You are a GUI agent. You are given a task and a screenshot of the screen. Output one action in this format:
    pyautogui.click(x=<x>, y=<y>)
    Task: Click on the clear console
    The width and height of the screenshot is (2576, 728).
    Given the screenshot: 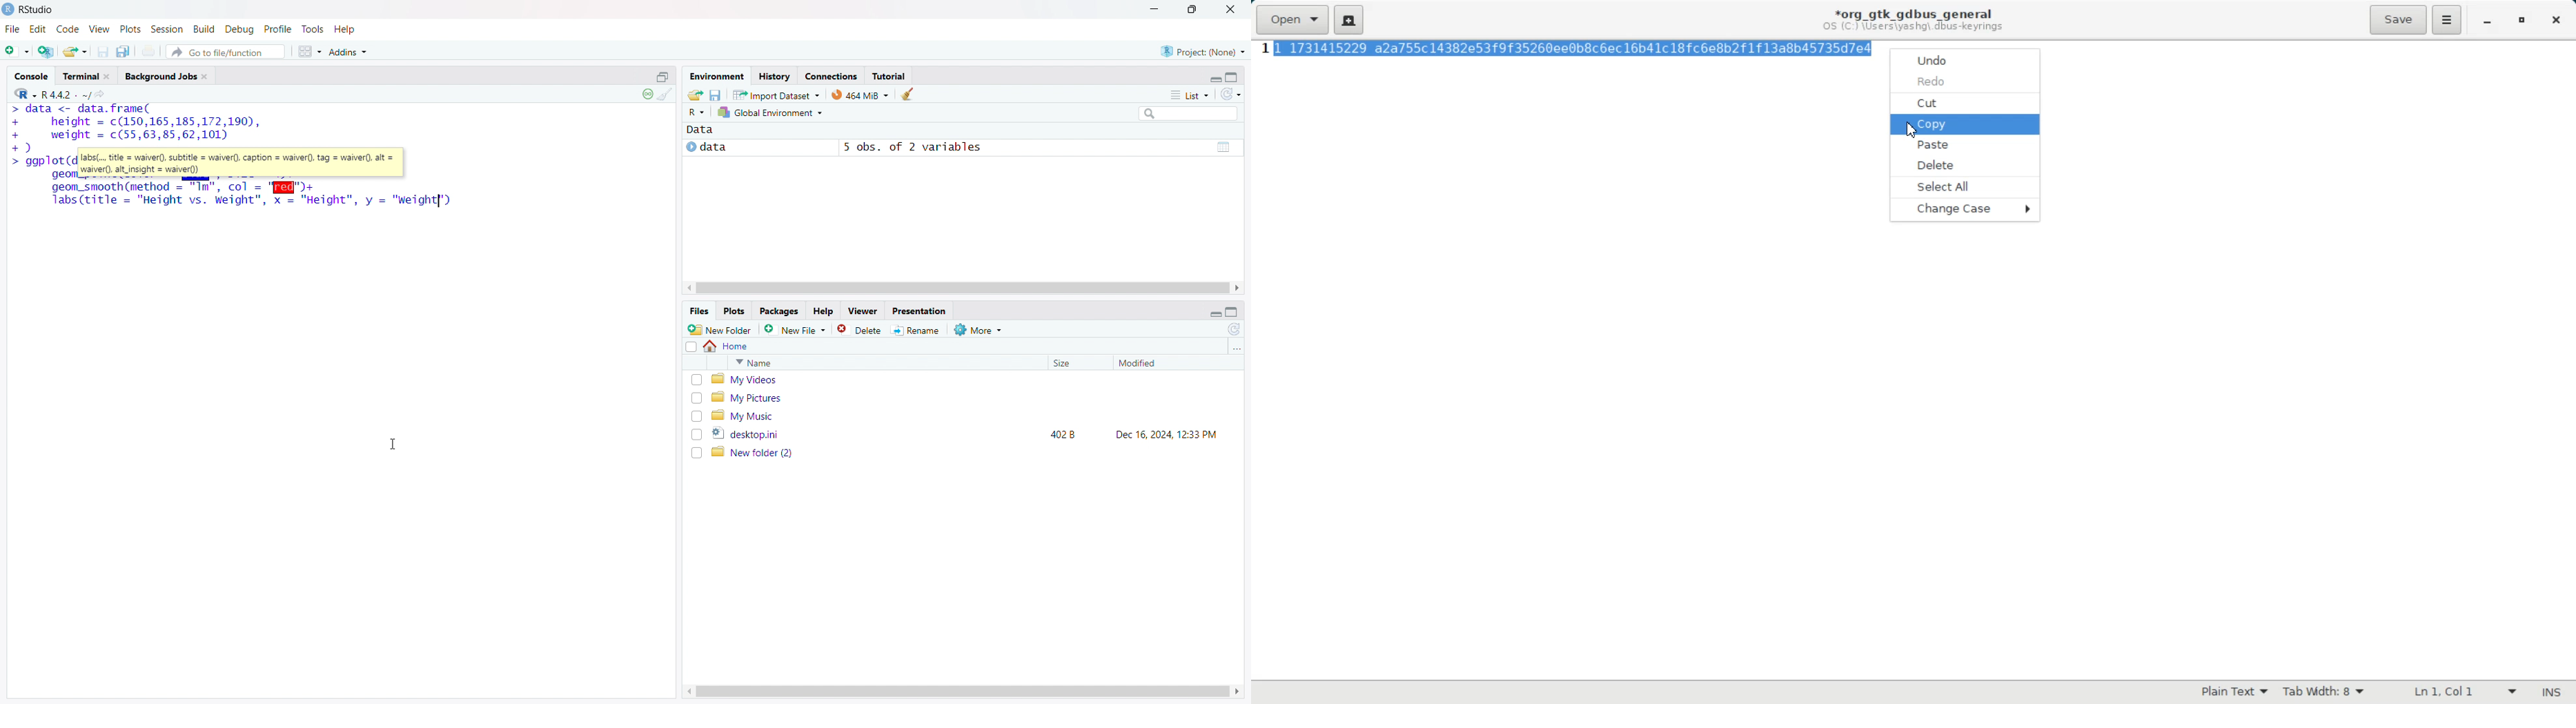 What is the action you would take?
    pyautogui.click(x=665, y=95)
    